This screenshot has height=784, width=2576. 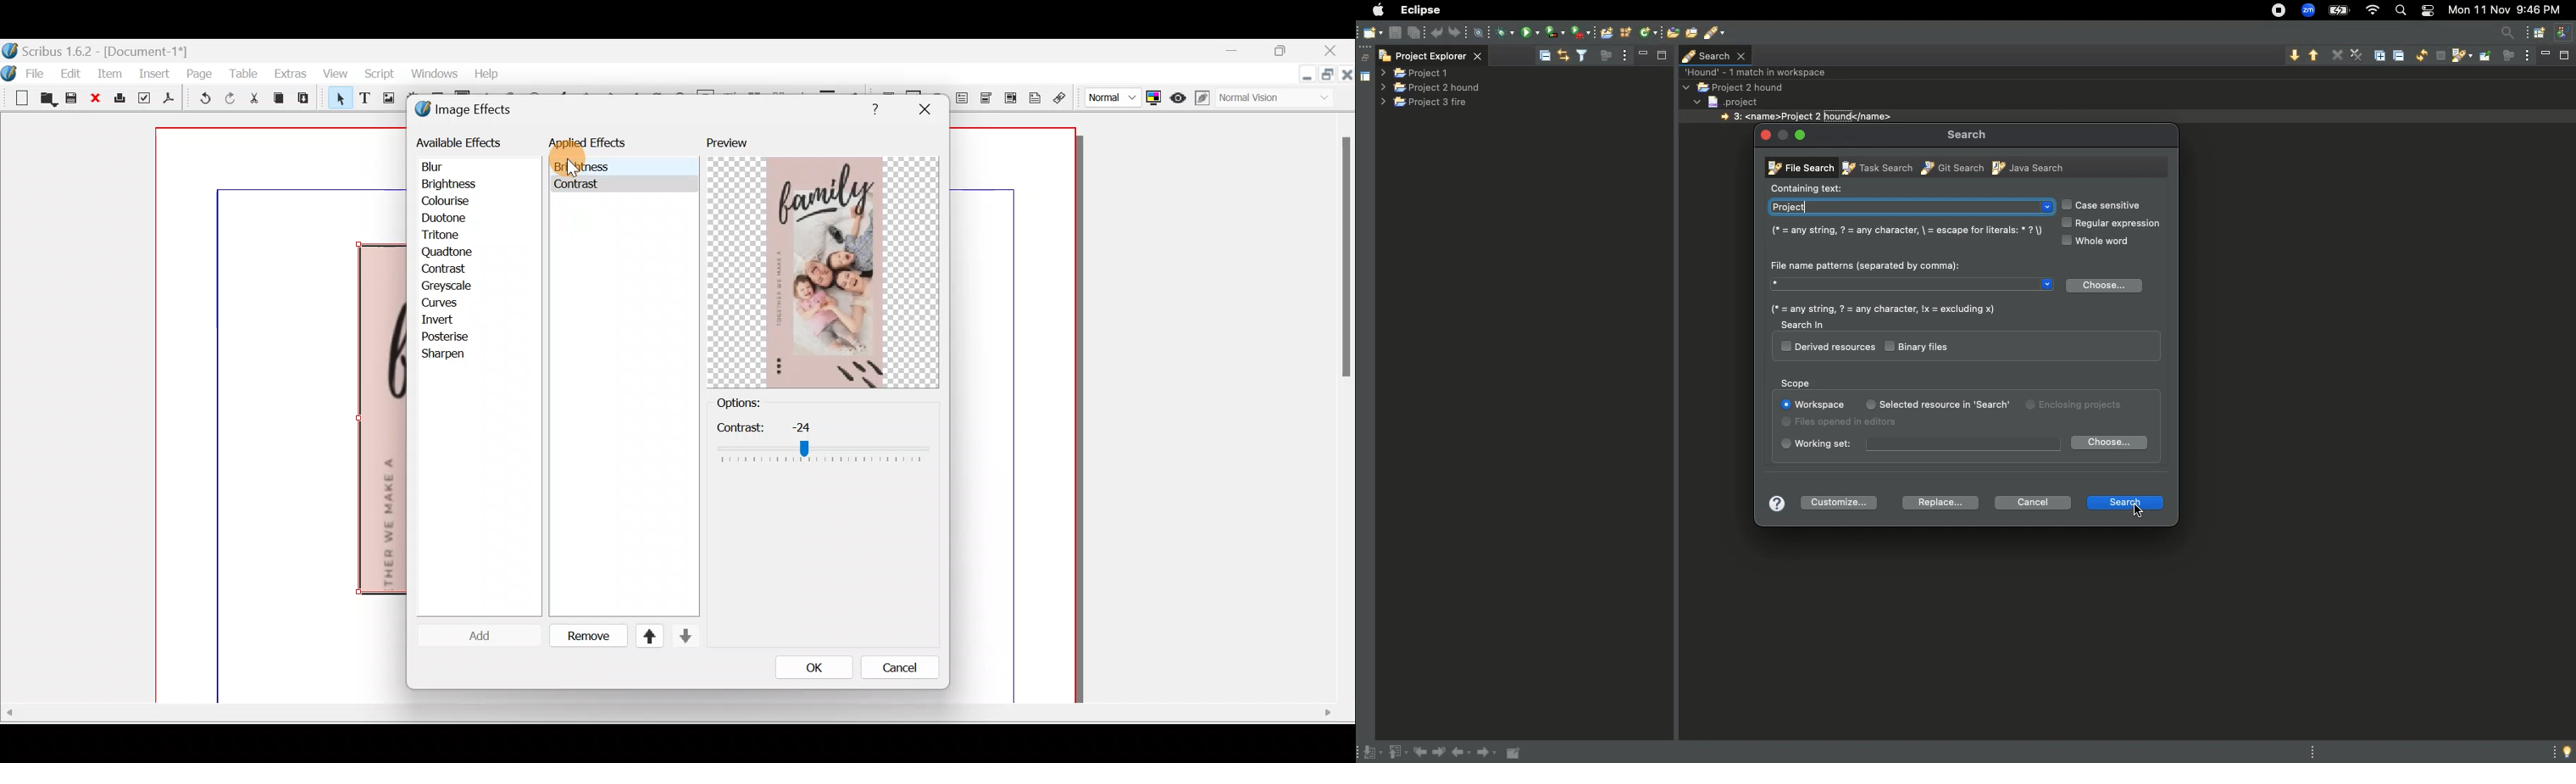 I want to click on Posterise, so click(x=455, y=336).